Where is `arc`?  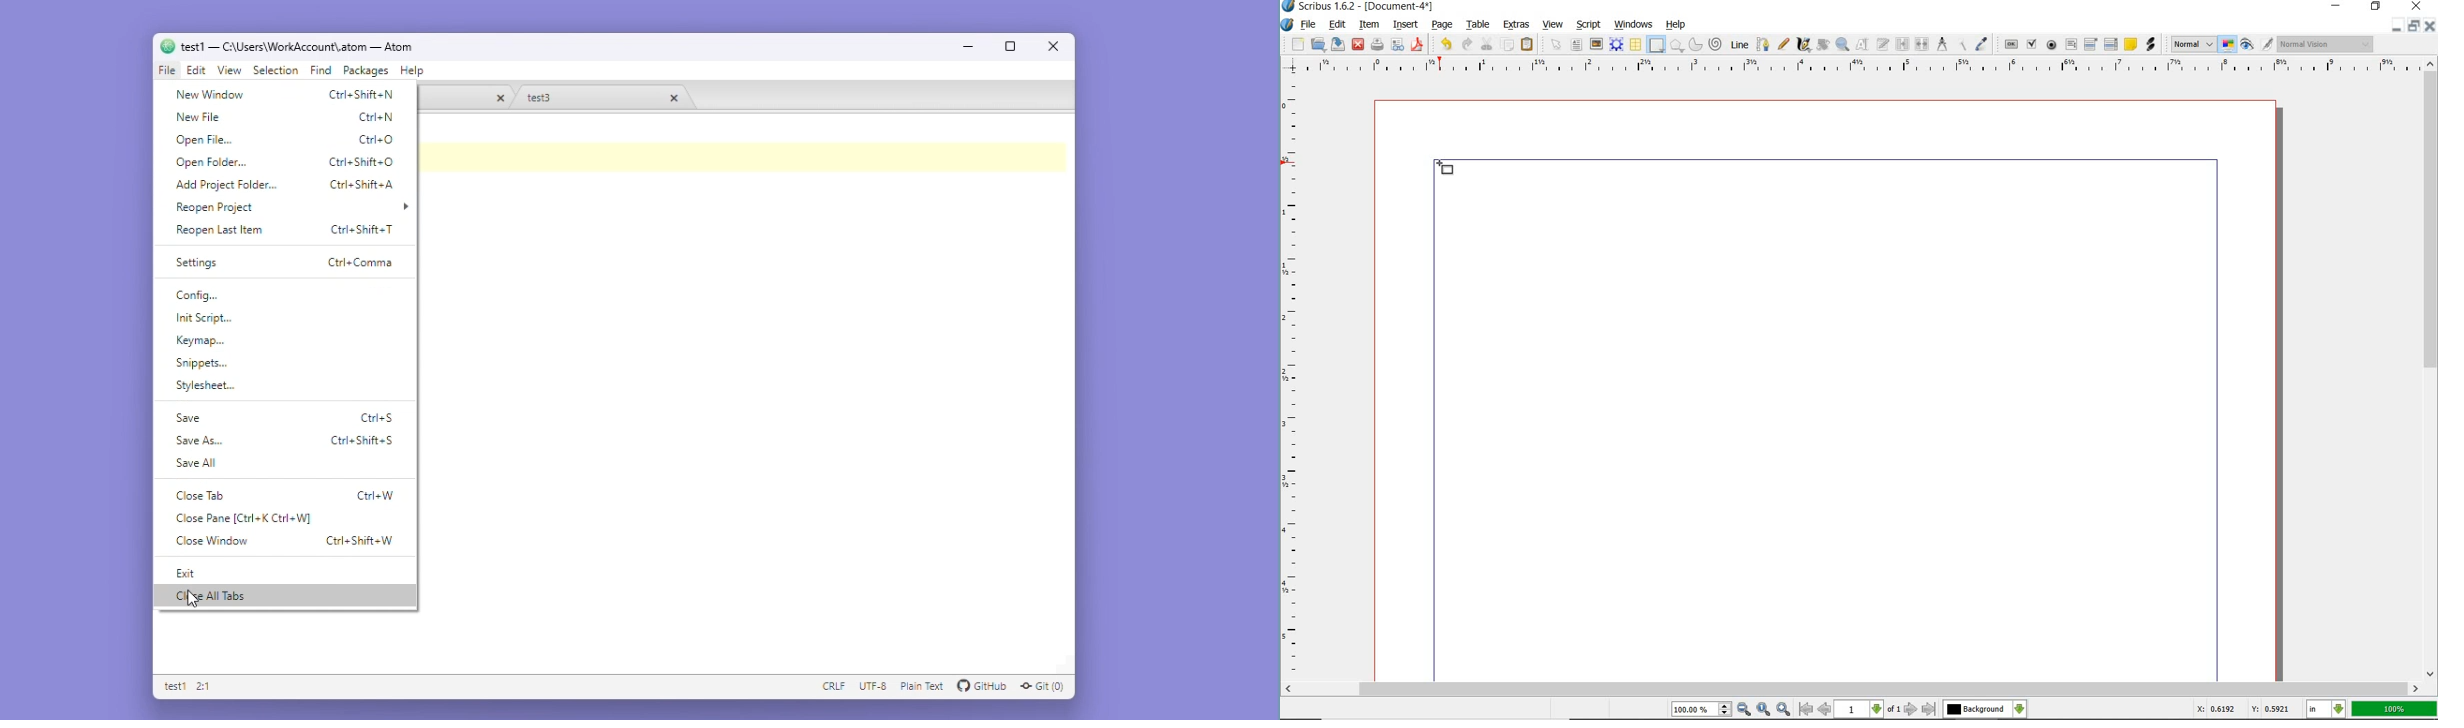 arc is located at coordinates (1696, 43).